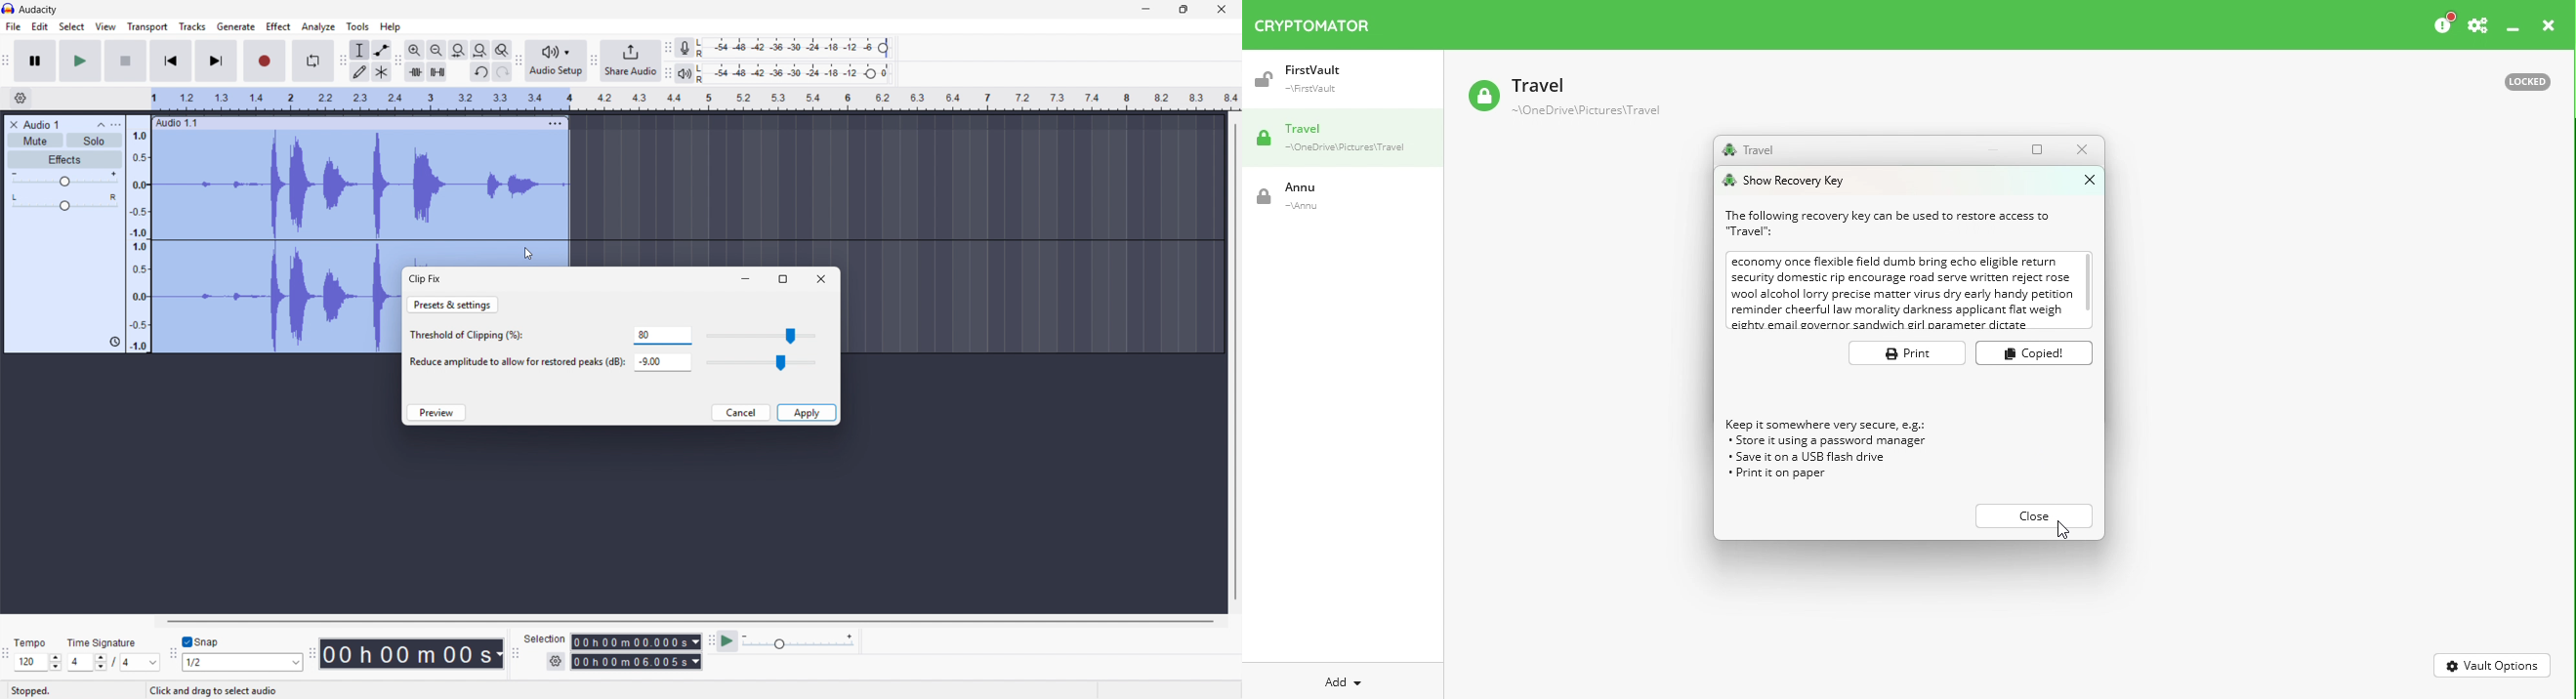  I want to click on Track title, so click(41, 125).